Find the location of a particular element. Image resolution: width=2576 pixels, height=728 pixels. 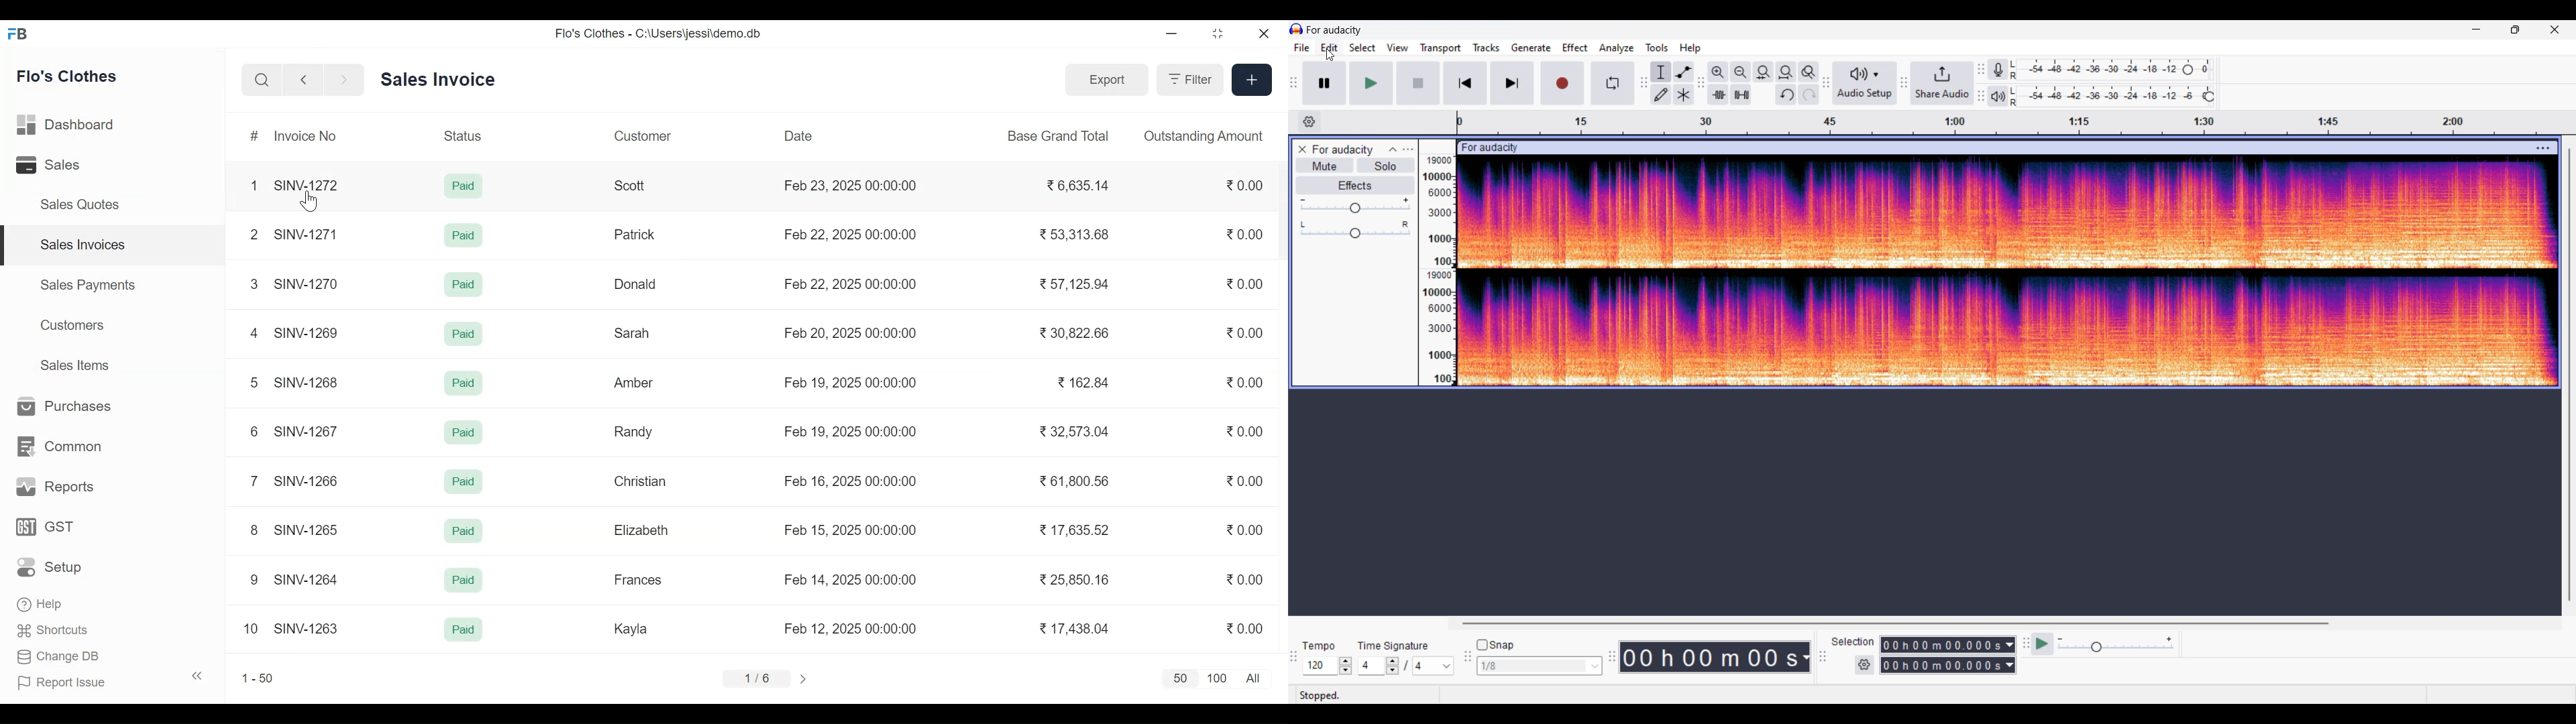

Sales Payments is located at coordinates (89, 284).